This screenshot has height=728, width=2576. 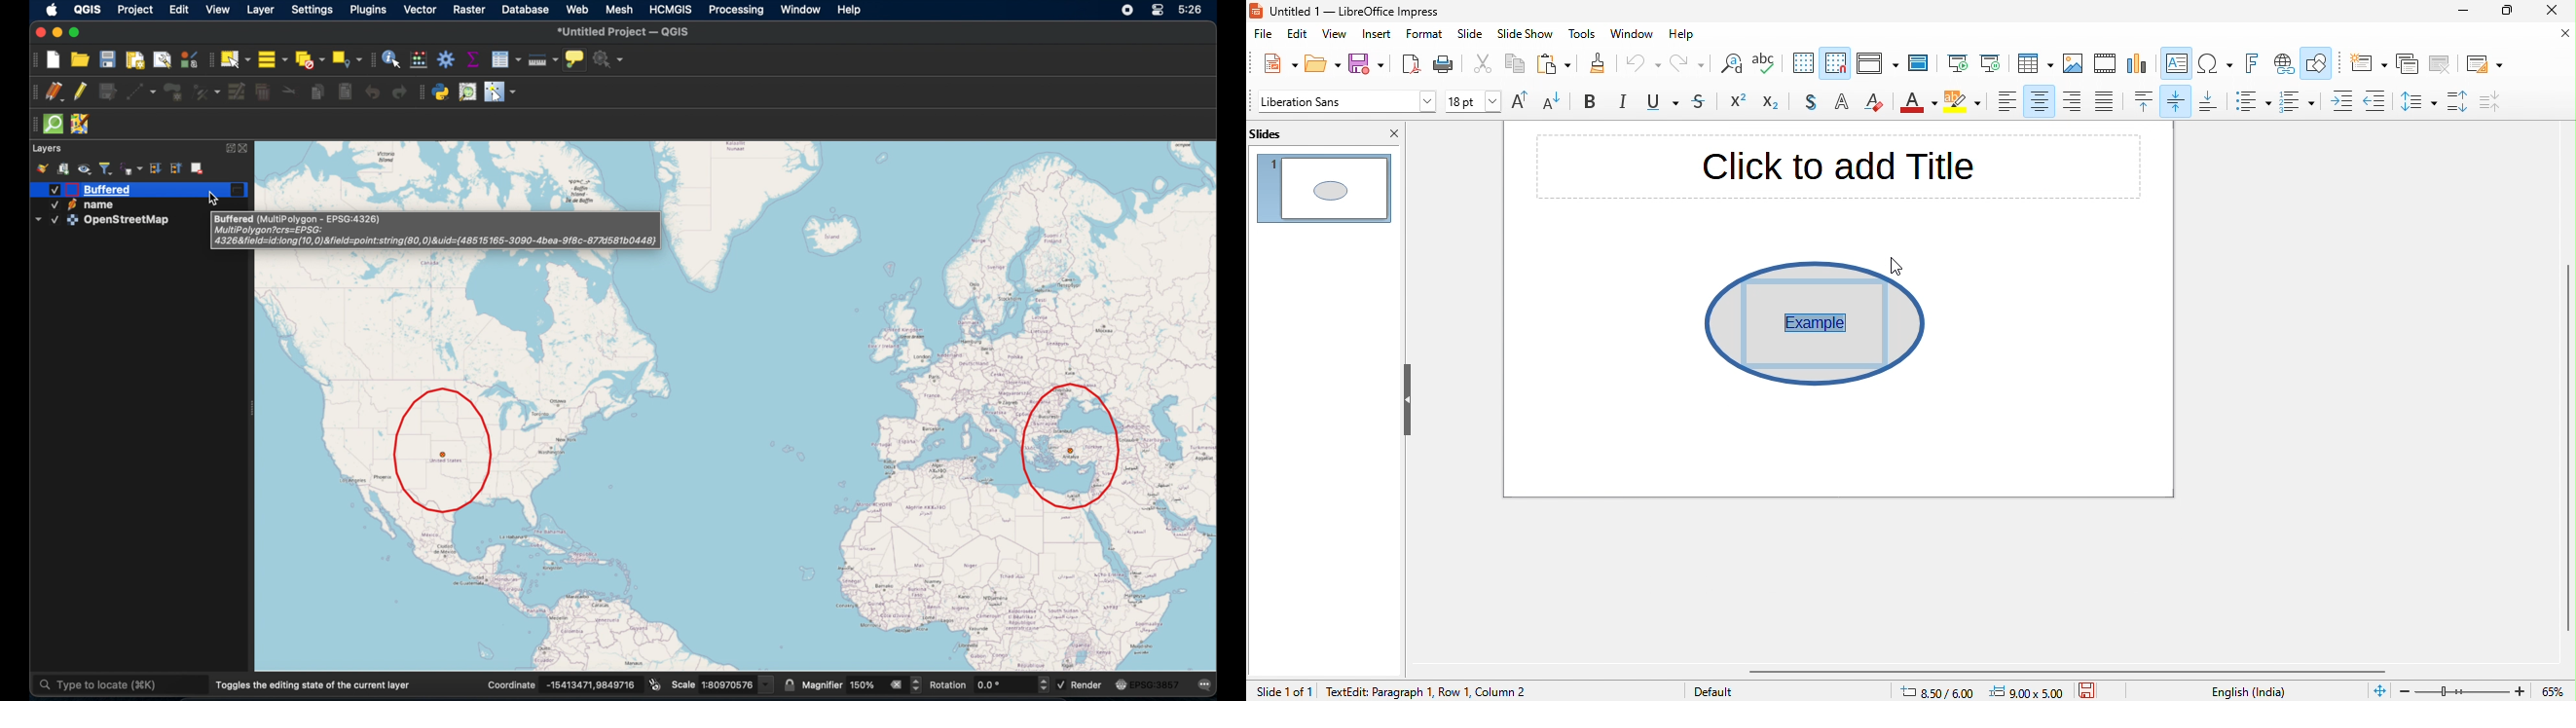 What do you see at coordinates (2106, 65) in the screenshot?
I see `video` at bounding box center [2106, 65].